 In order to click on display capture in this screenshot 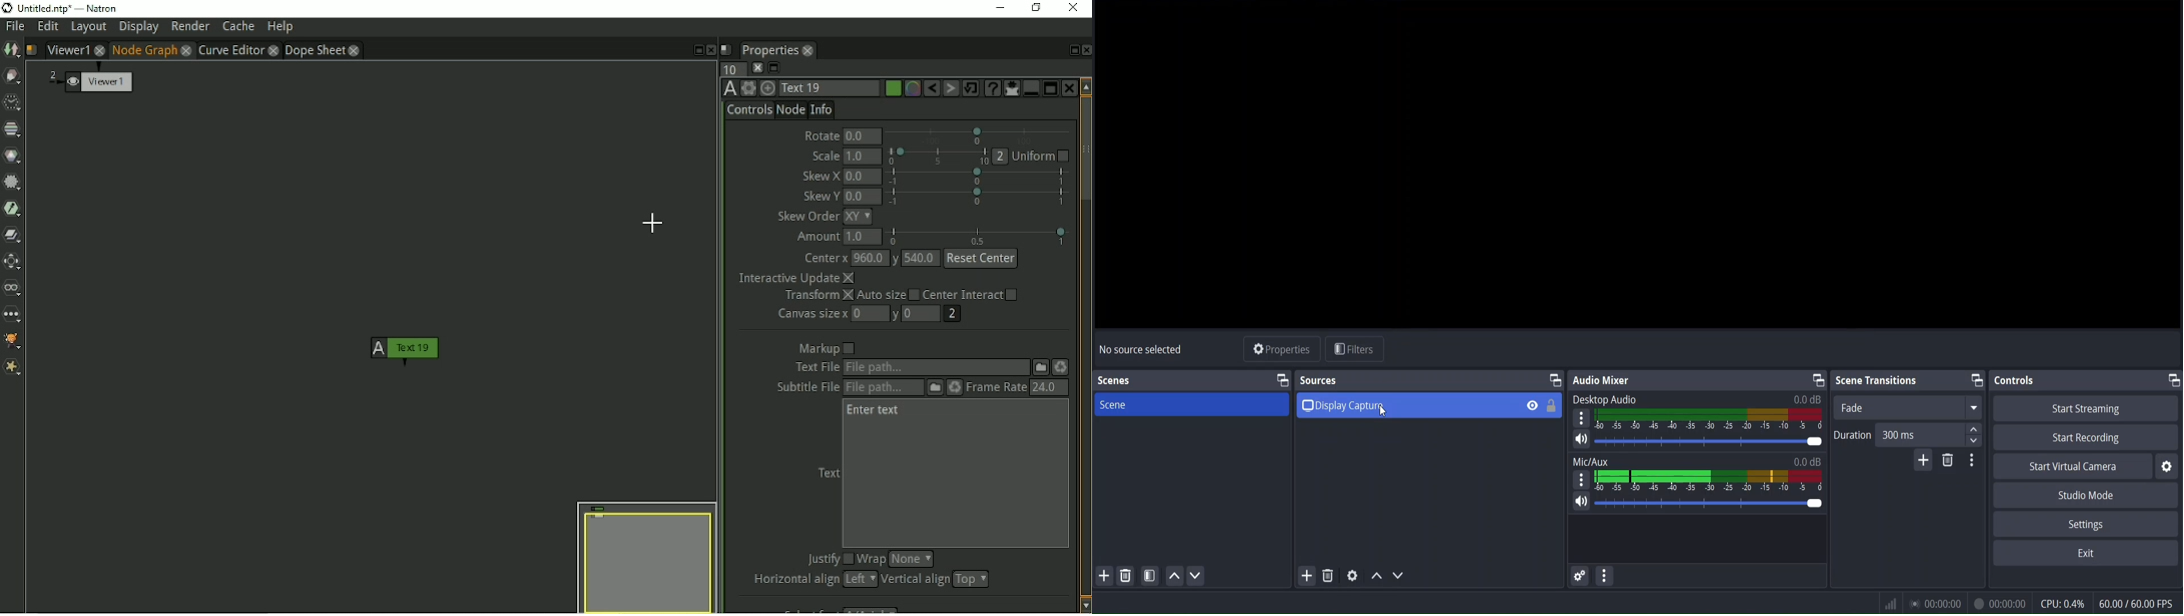, I will do `click(1343, 406)`.